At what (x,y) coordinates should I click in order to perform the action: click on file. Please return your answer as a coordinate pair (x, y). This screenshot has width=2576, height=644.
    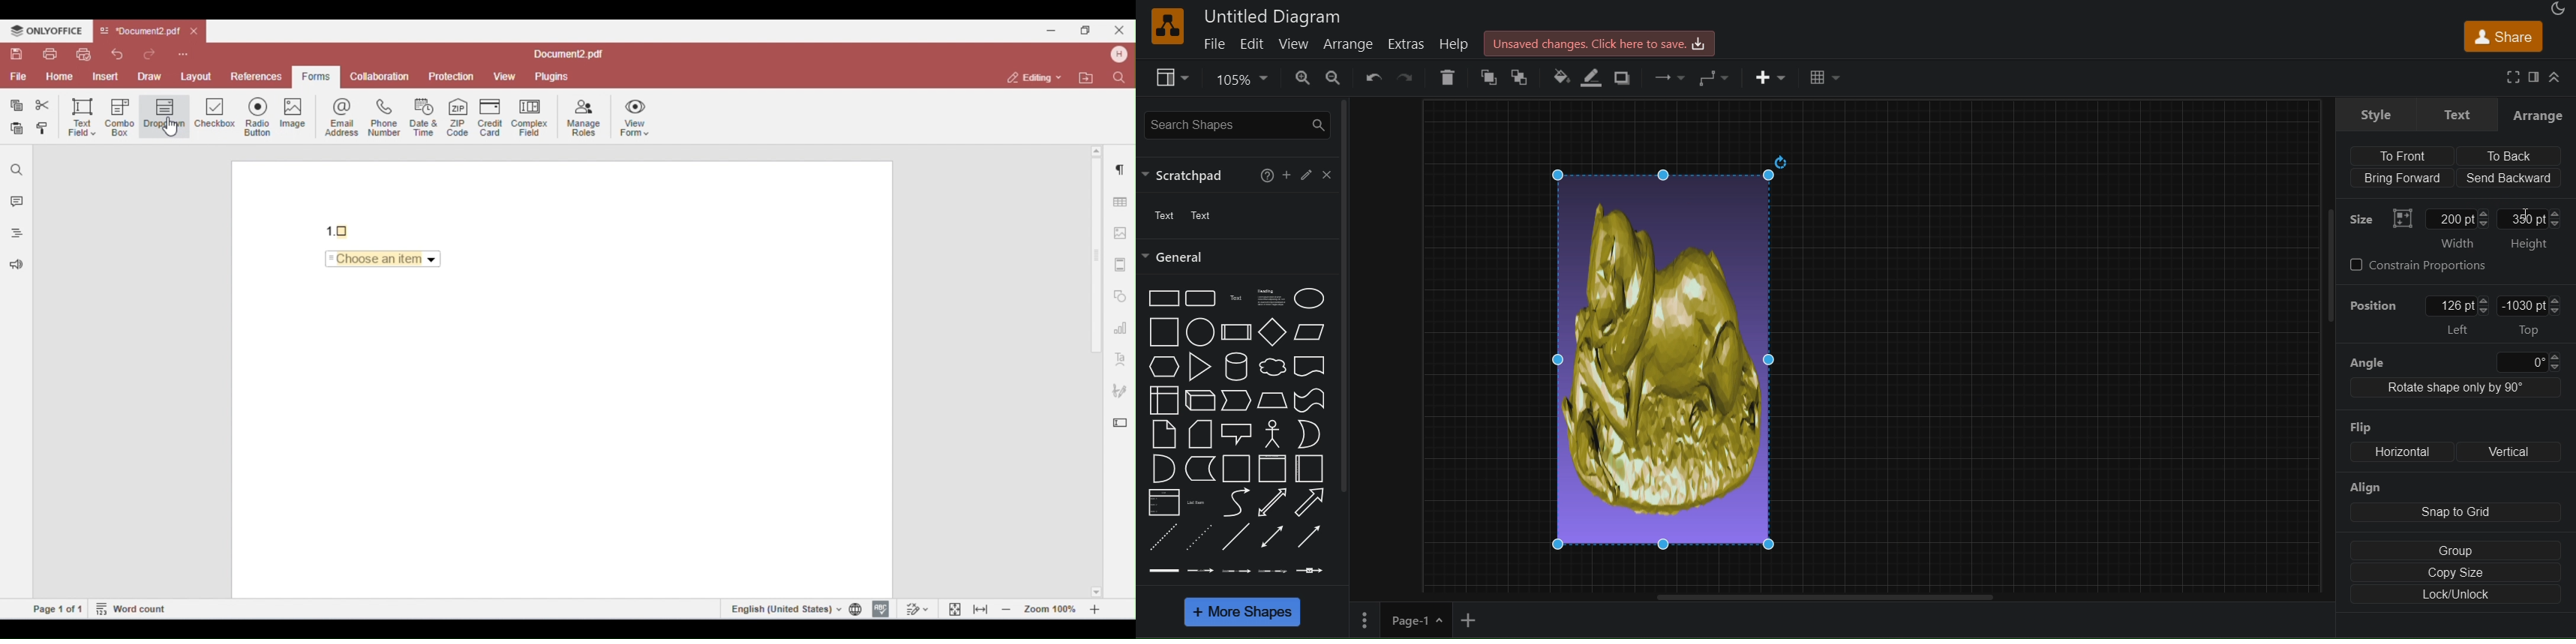
    Looking at the image, I should click on (1208, 45).